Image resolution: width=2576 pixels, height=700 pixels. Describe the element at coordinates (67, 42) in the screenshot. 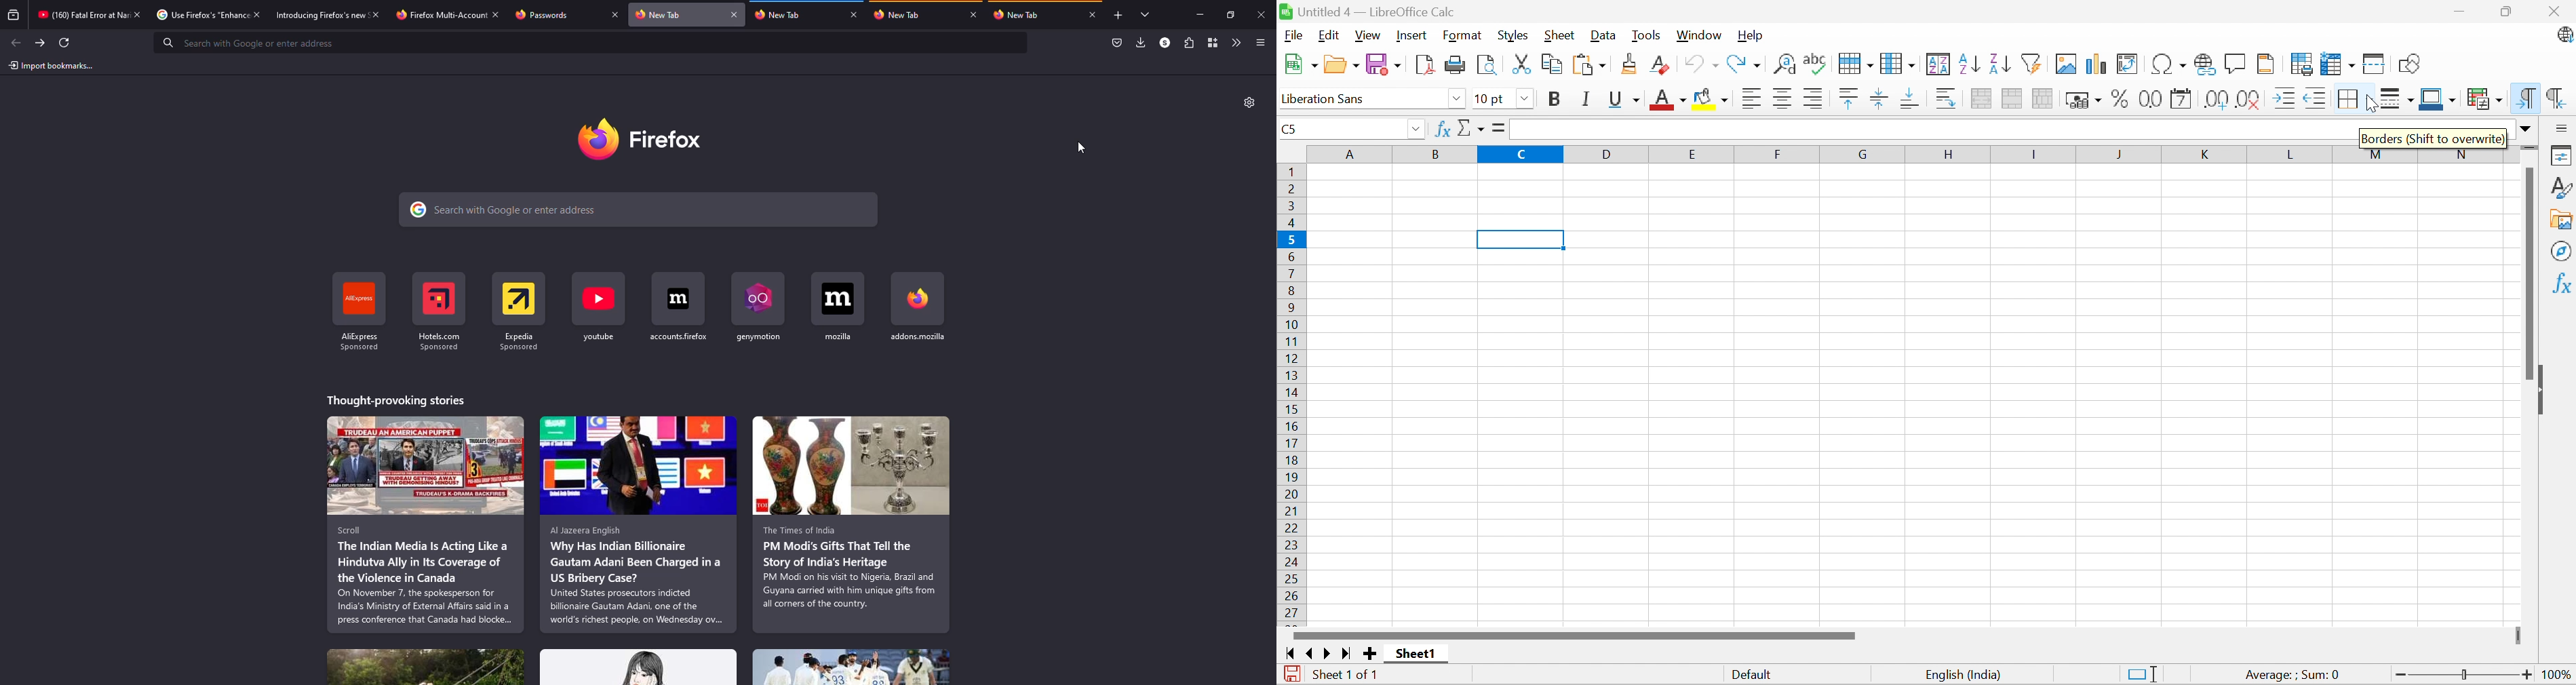

I see `refresh` at that location.